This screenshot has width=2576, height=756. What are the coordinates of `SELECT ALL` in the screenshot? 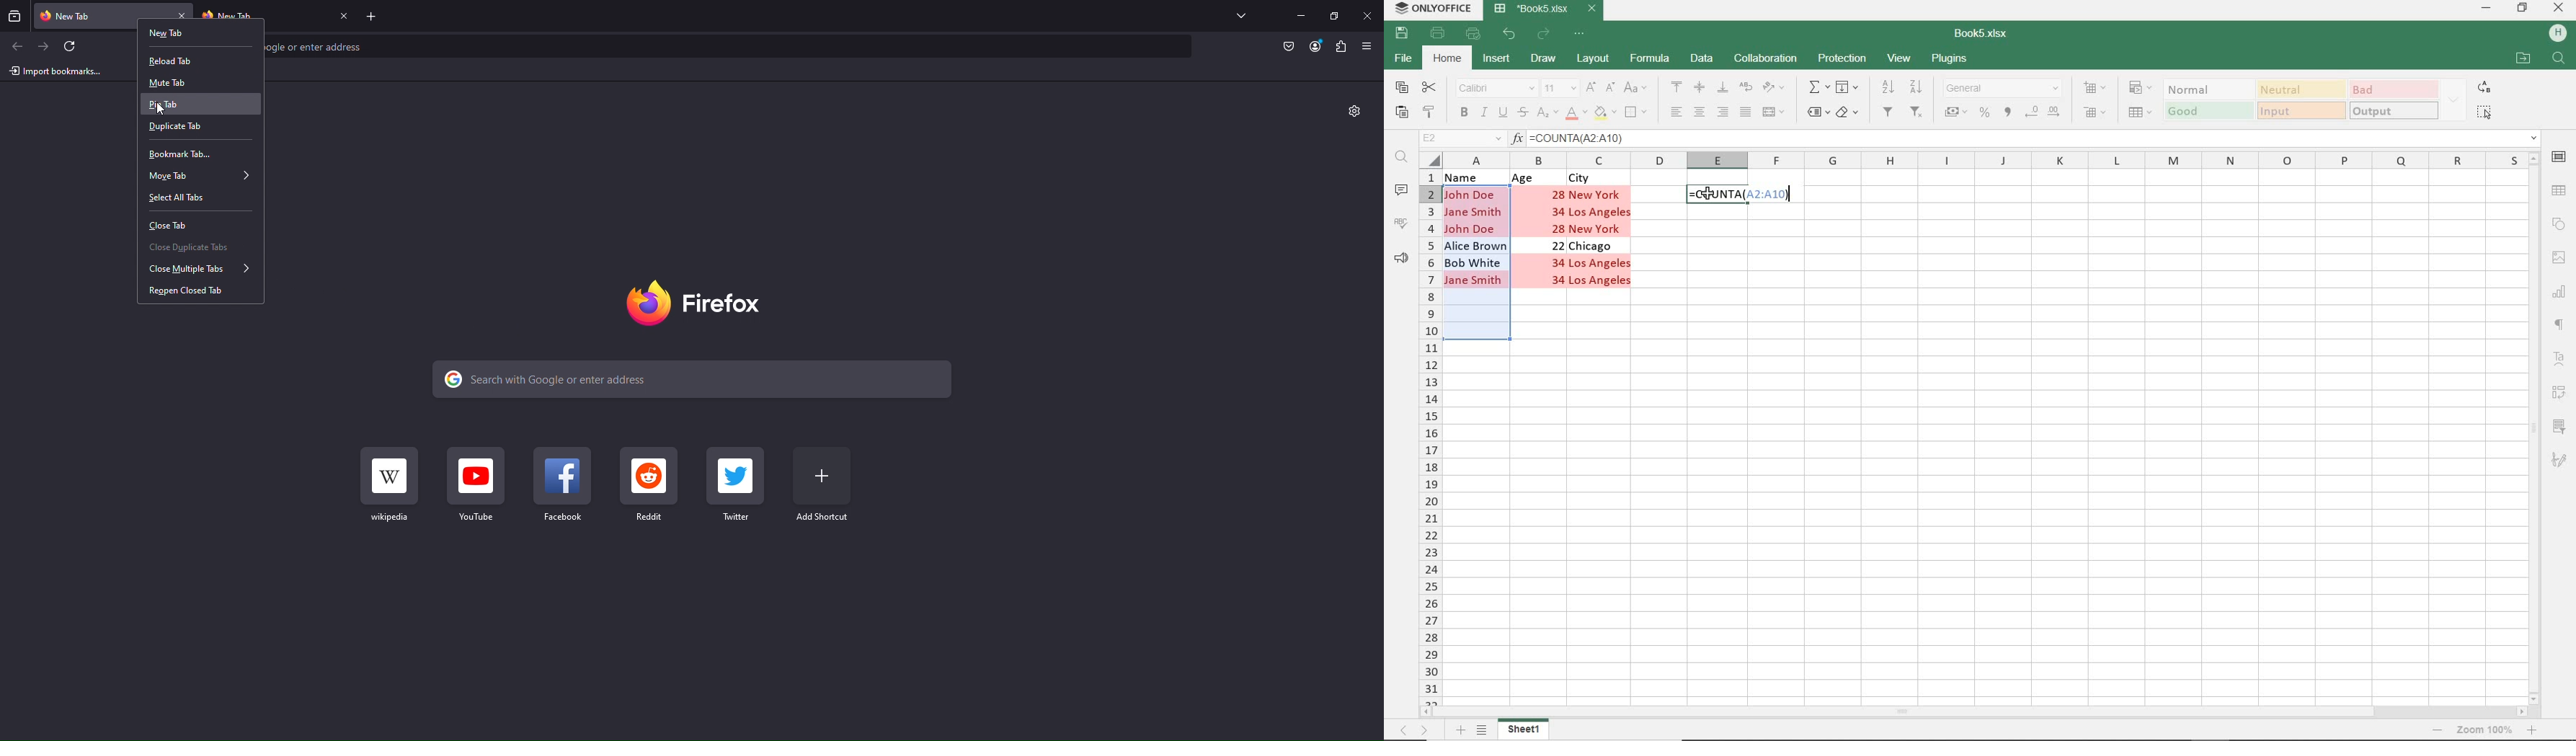 It's located at (2485, 114).